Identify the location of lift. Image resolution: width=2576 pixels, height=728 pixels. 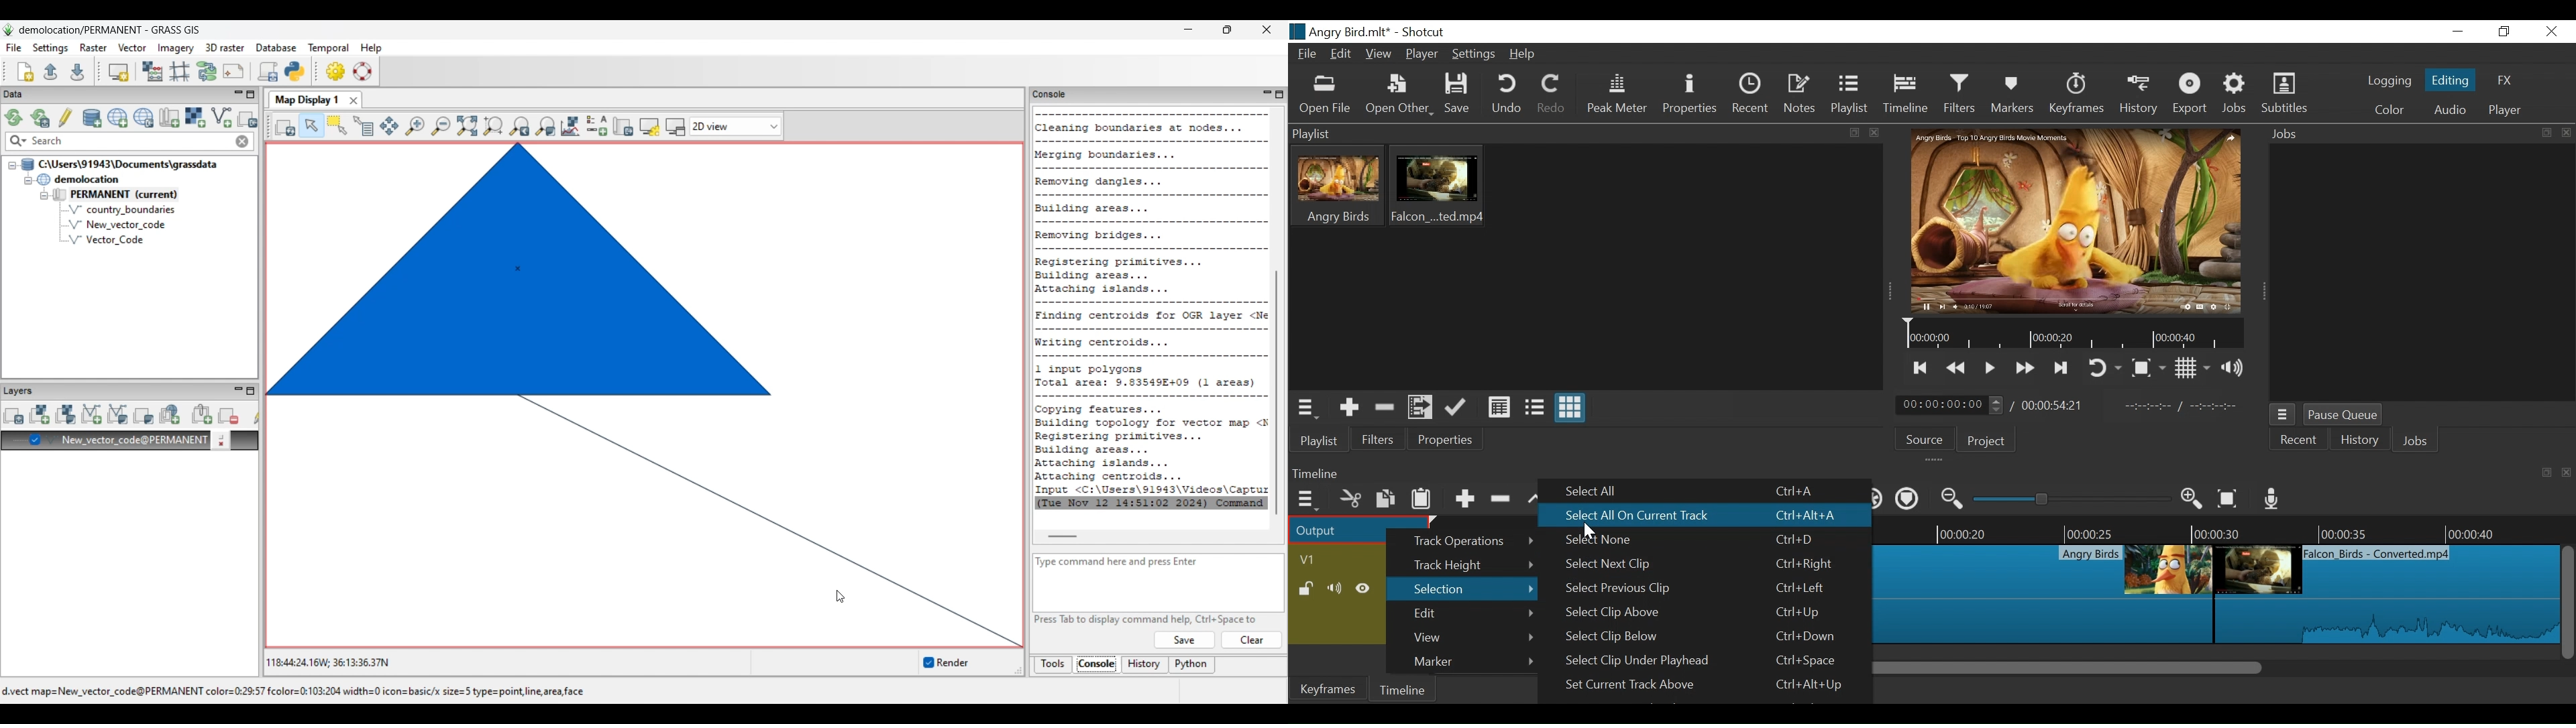
(1536, 499).